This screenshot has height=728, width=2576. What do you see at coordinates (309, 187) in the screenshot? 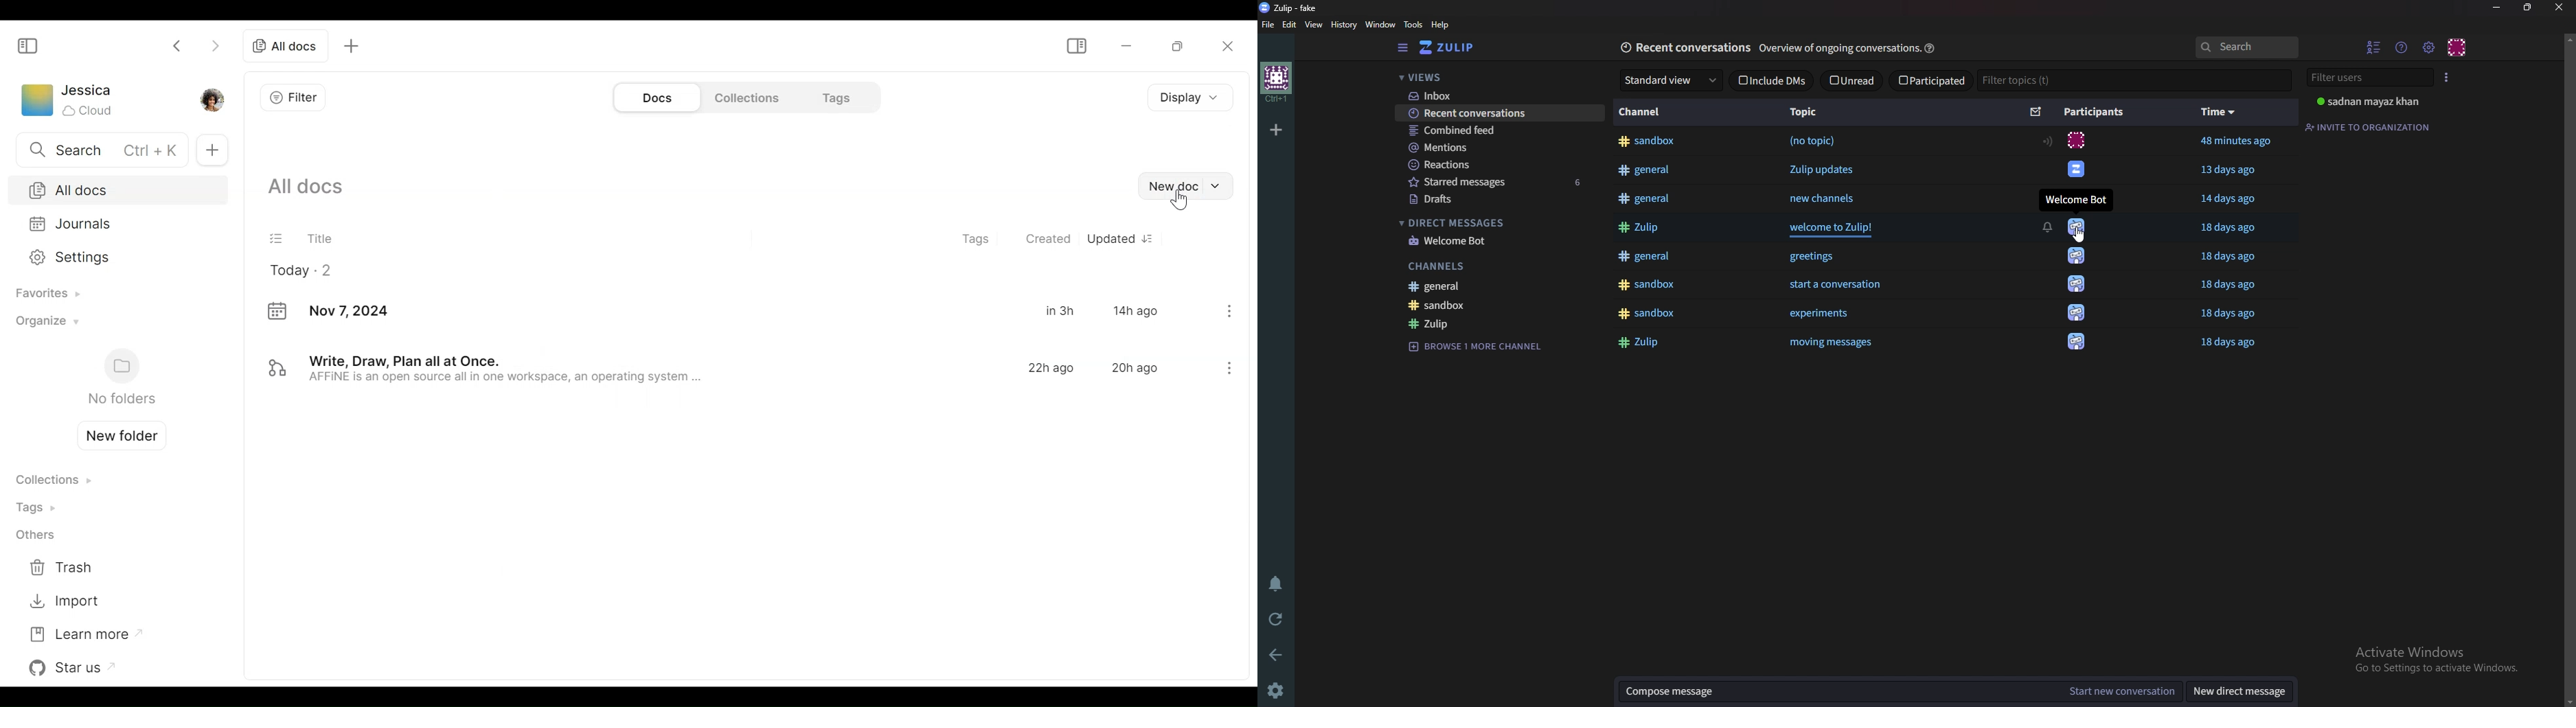
I see `Show all current documents` at bounding box center [309, 187].